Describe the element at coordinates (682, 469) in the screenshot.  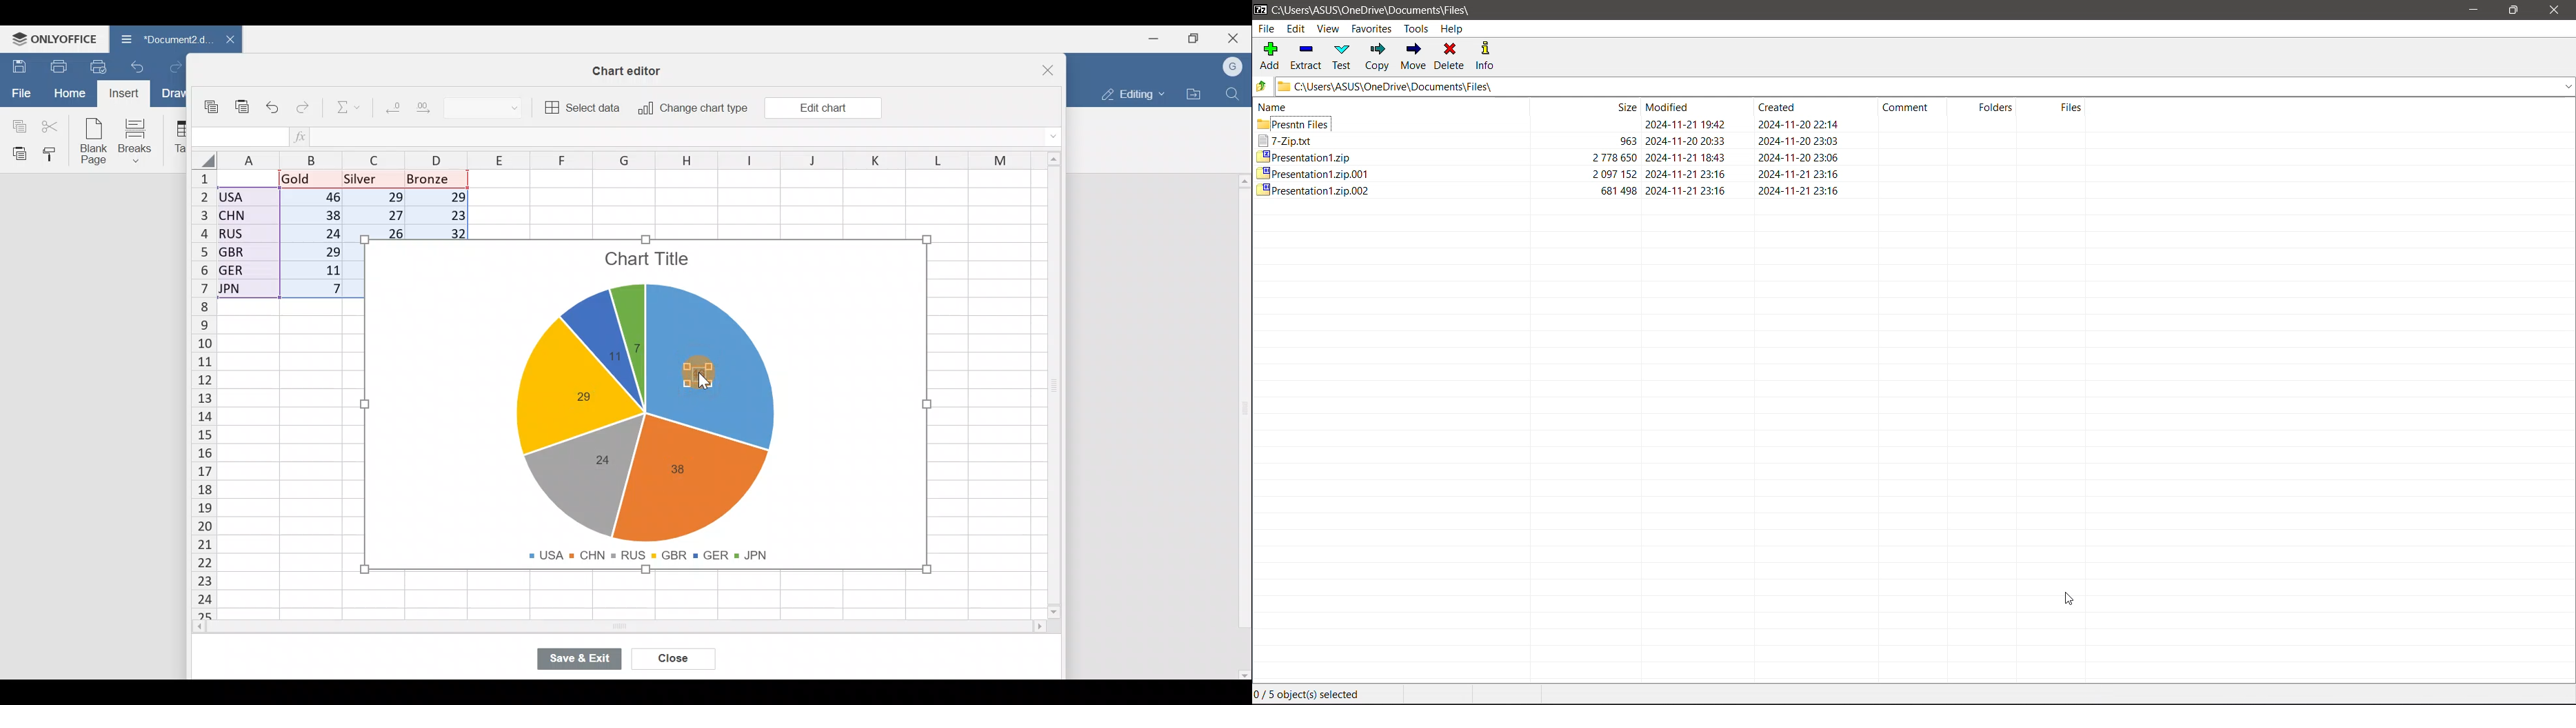
I see `Chart label` at that location.